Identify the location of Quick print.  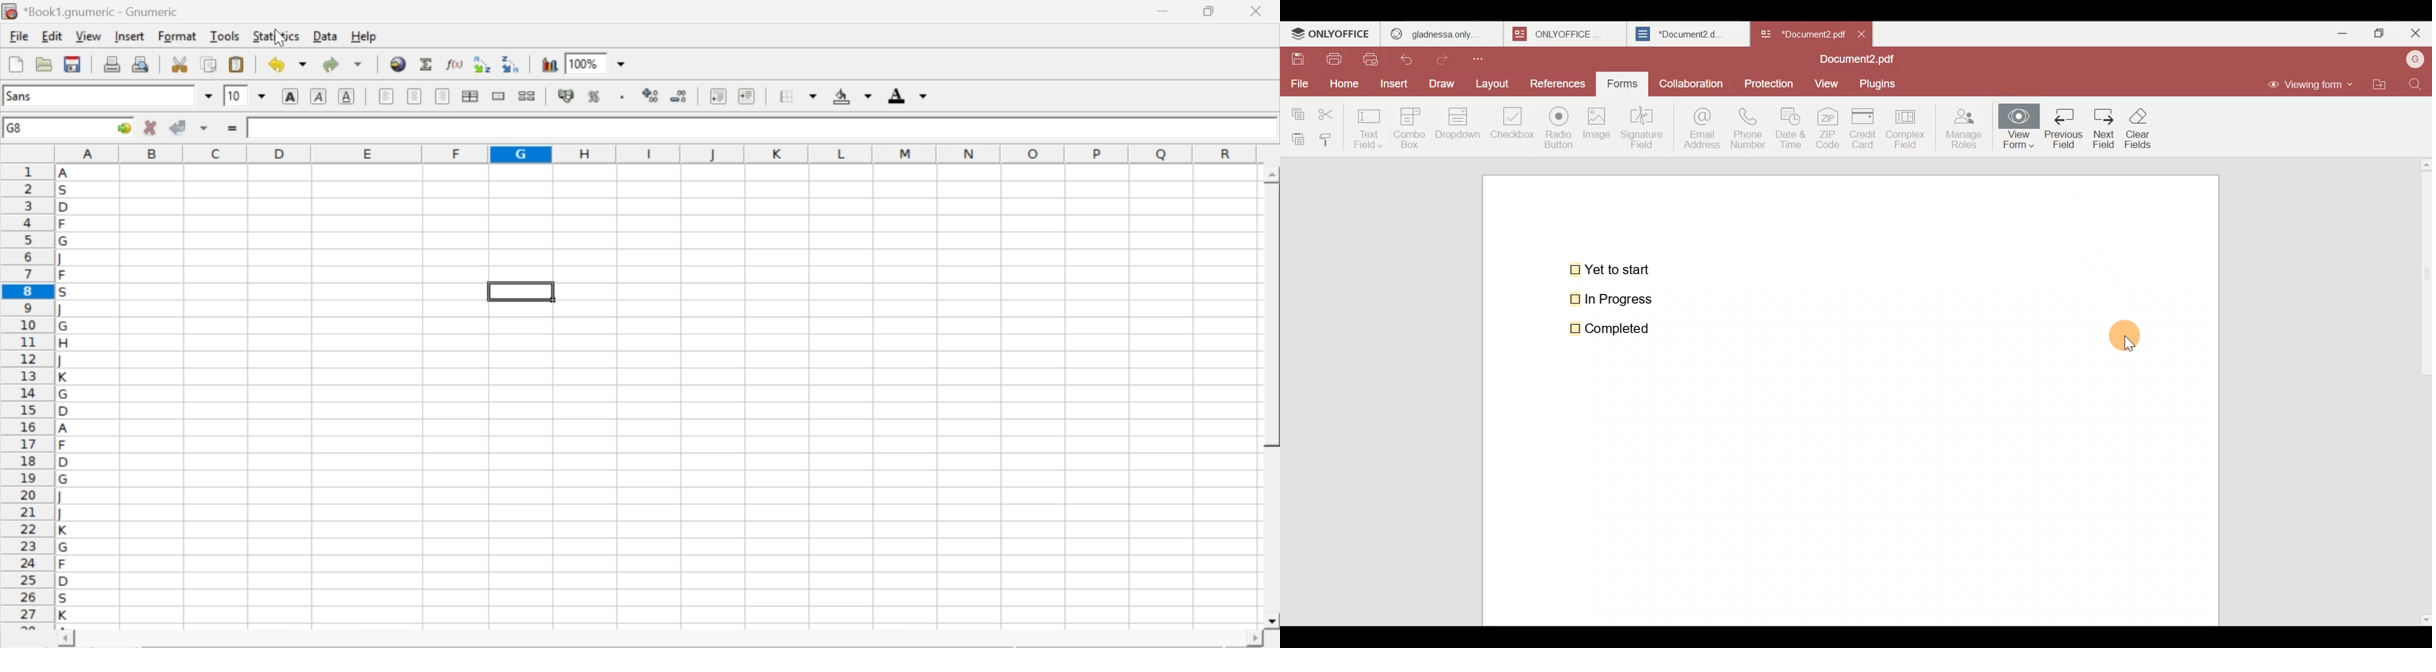
(1374, 59).